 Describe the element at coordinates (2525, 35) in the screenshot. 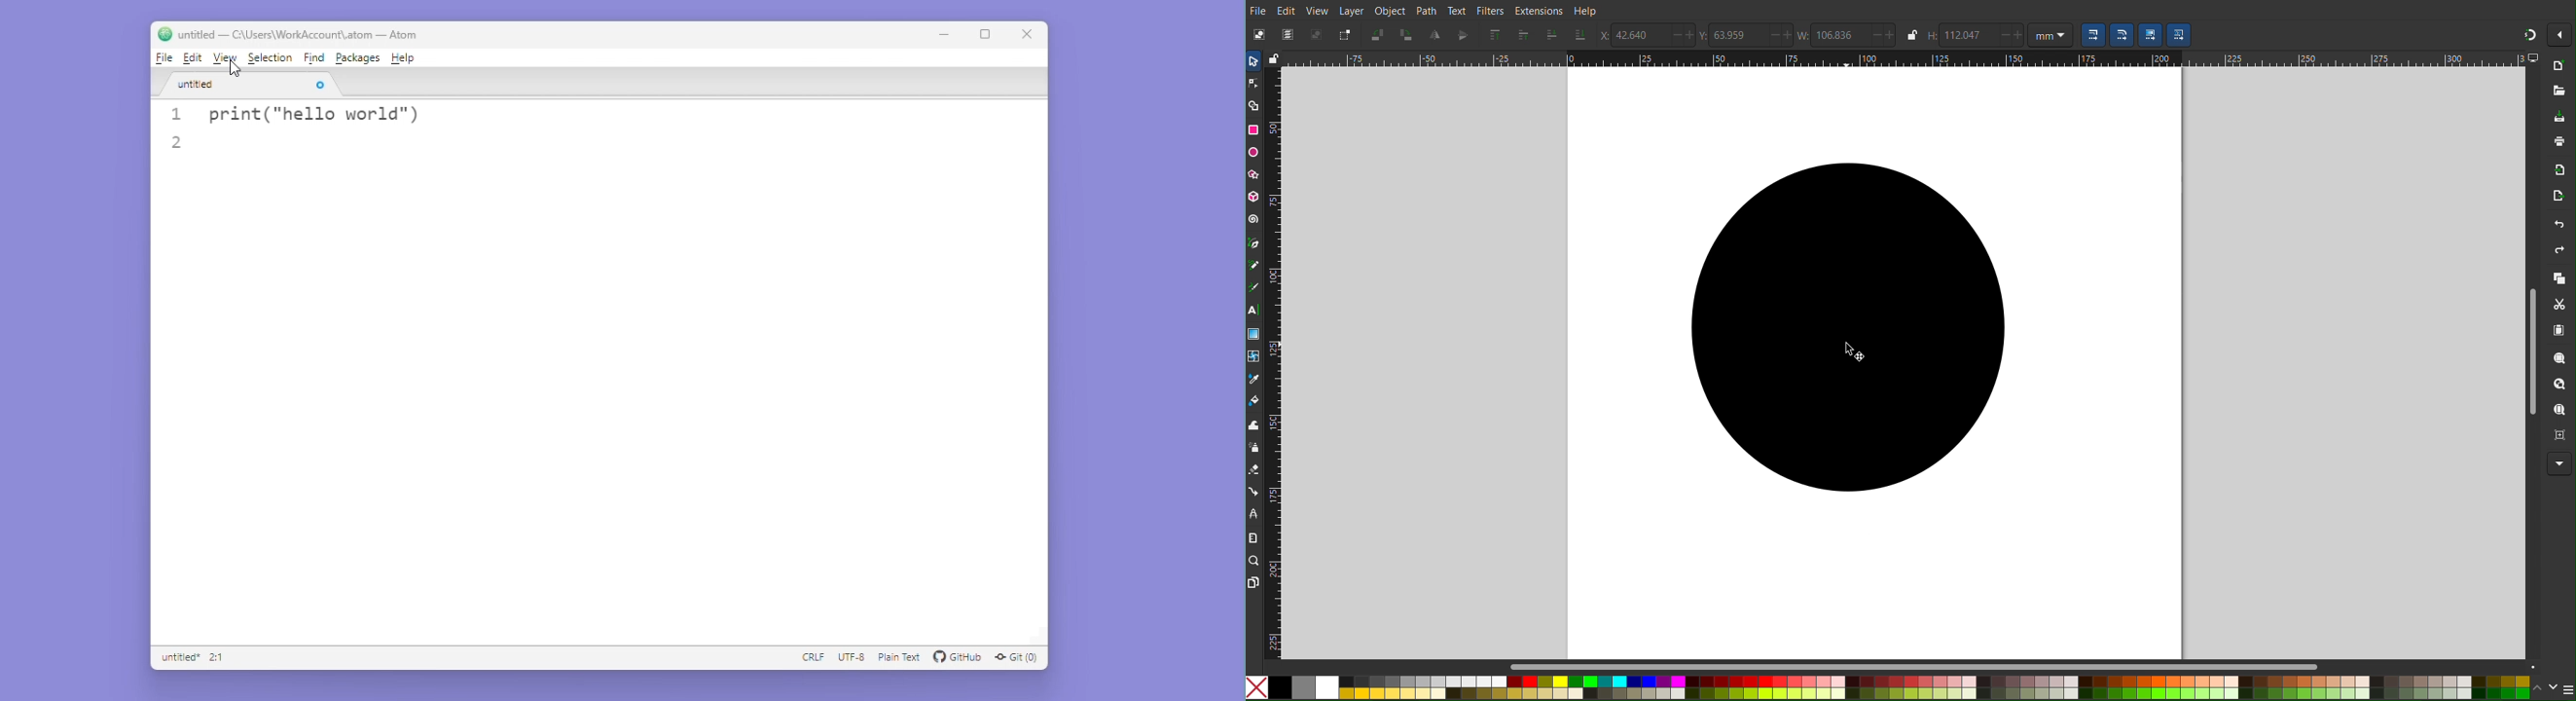

I see `Snapping` at that location.